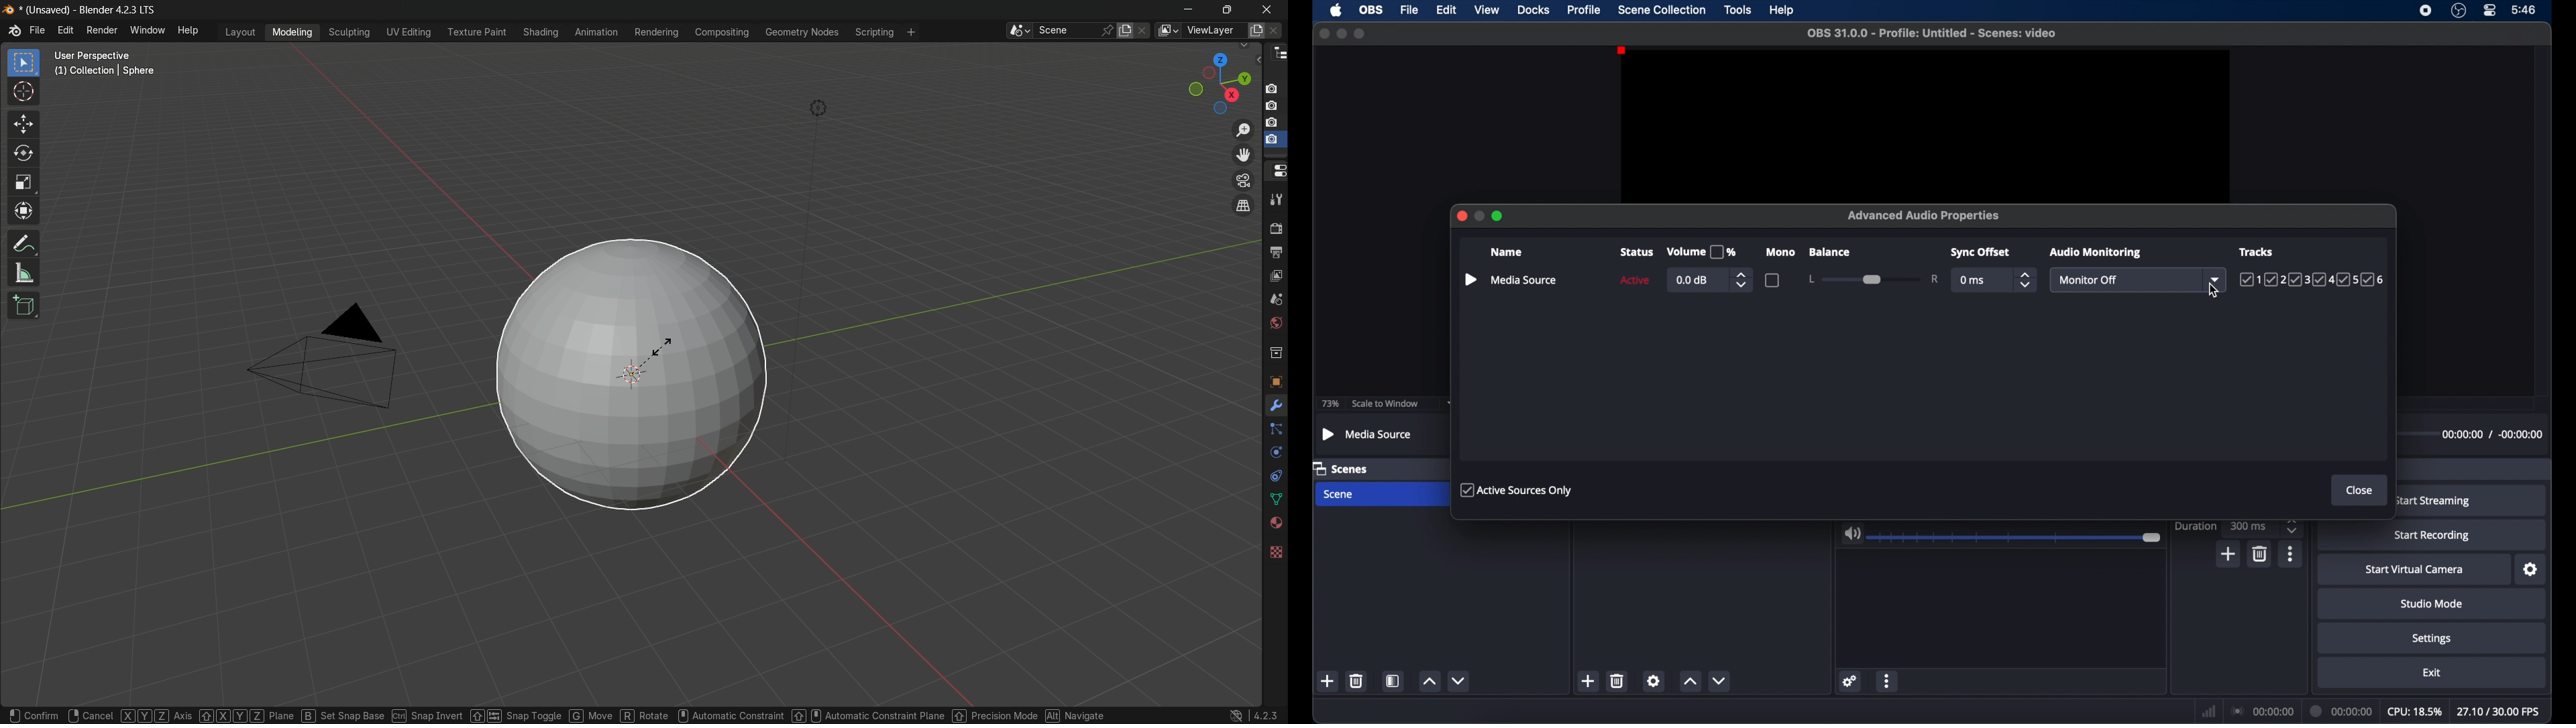 This screenshot has width=2576, height=728. What do you see at coordinates (328, 359) in the screenshot?
I see `camera` at bounding box center [328, 359].